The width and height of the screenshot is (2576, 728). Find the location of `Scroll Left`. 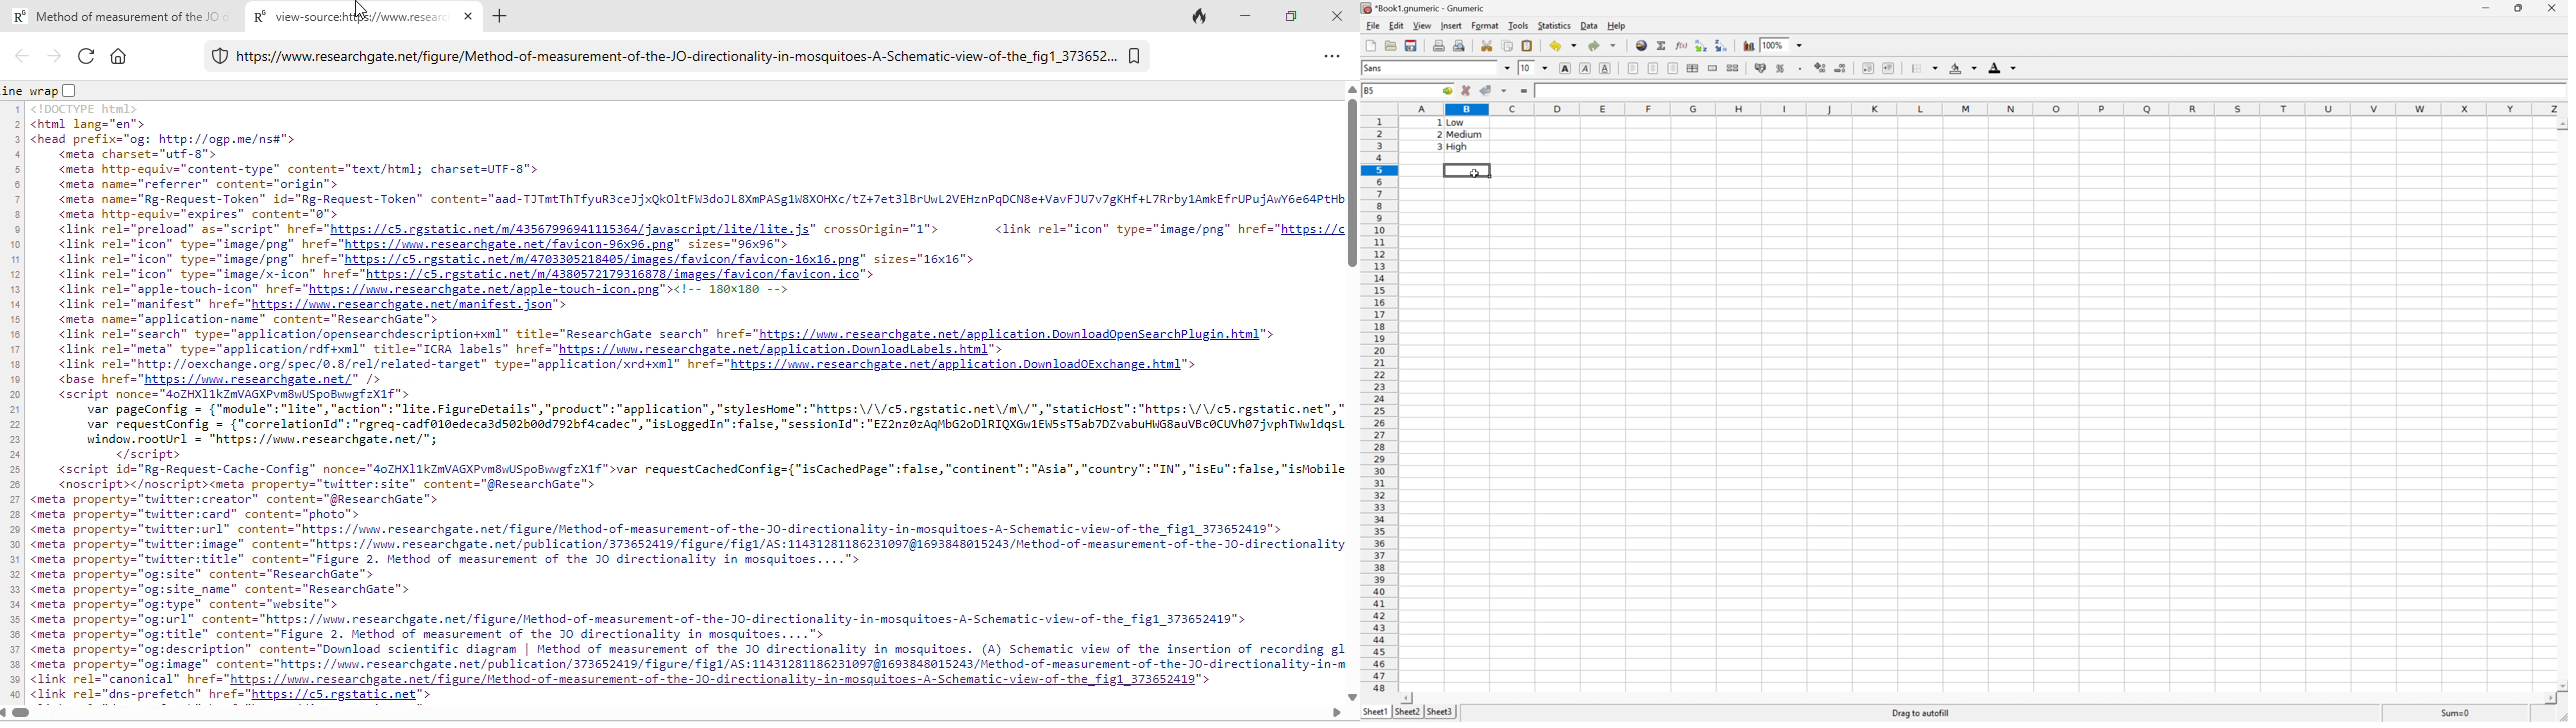

Scroll Left is located at coordinates (1409, 697).